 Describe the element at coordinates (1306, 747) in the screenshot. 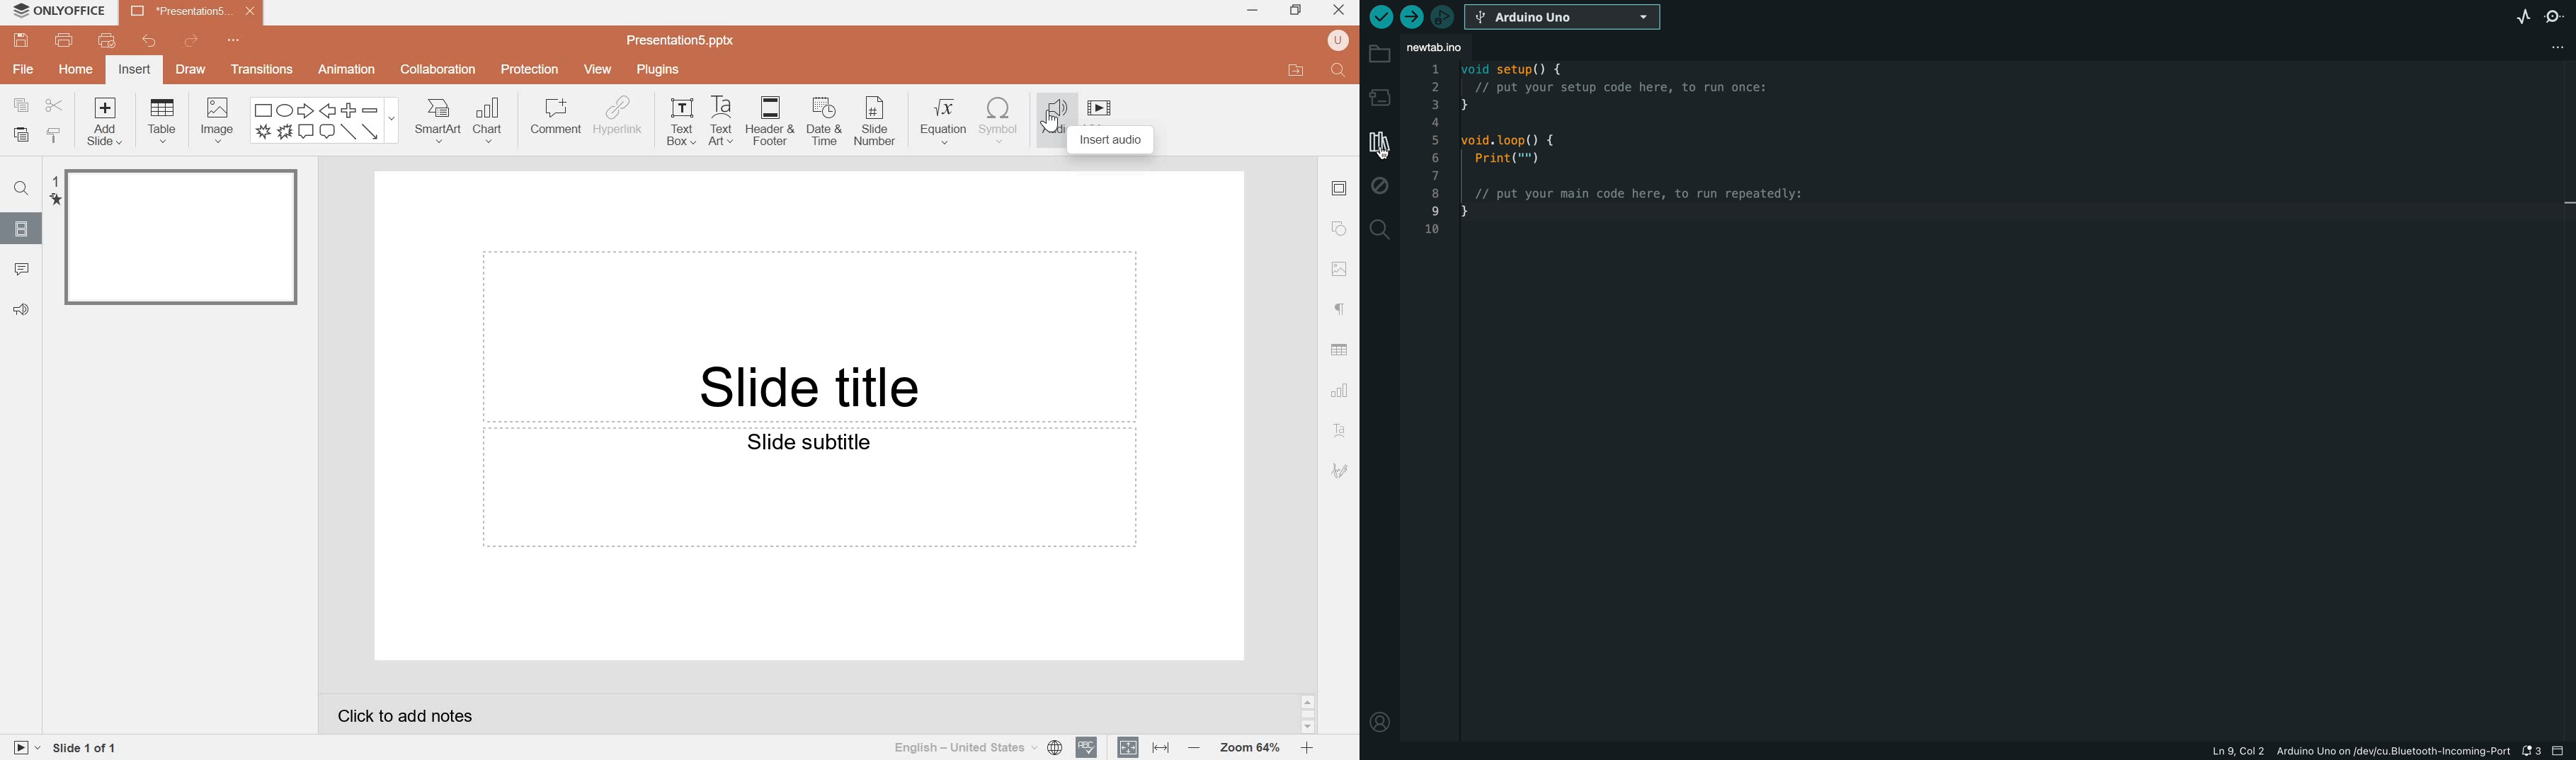

I see `zoom in` at that location.